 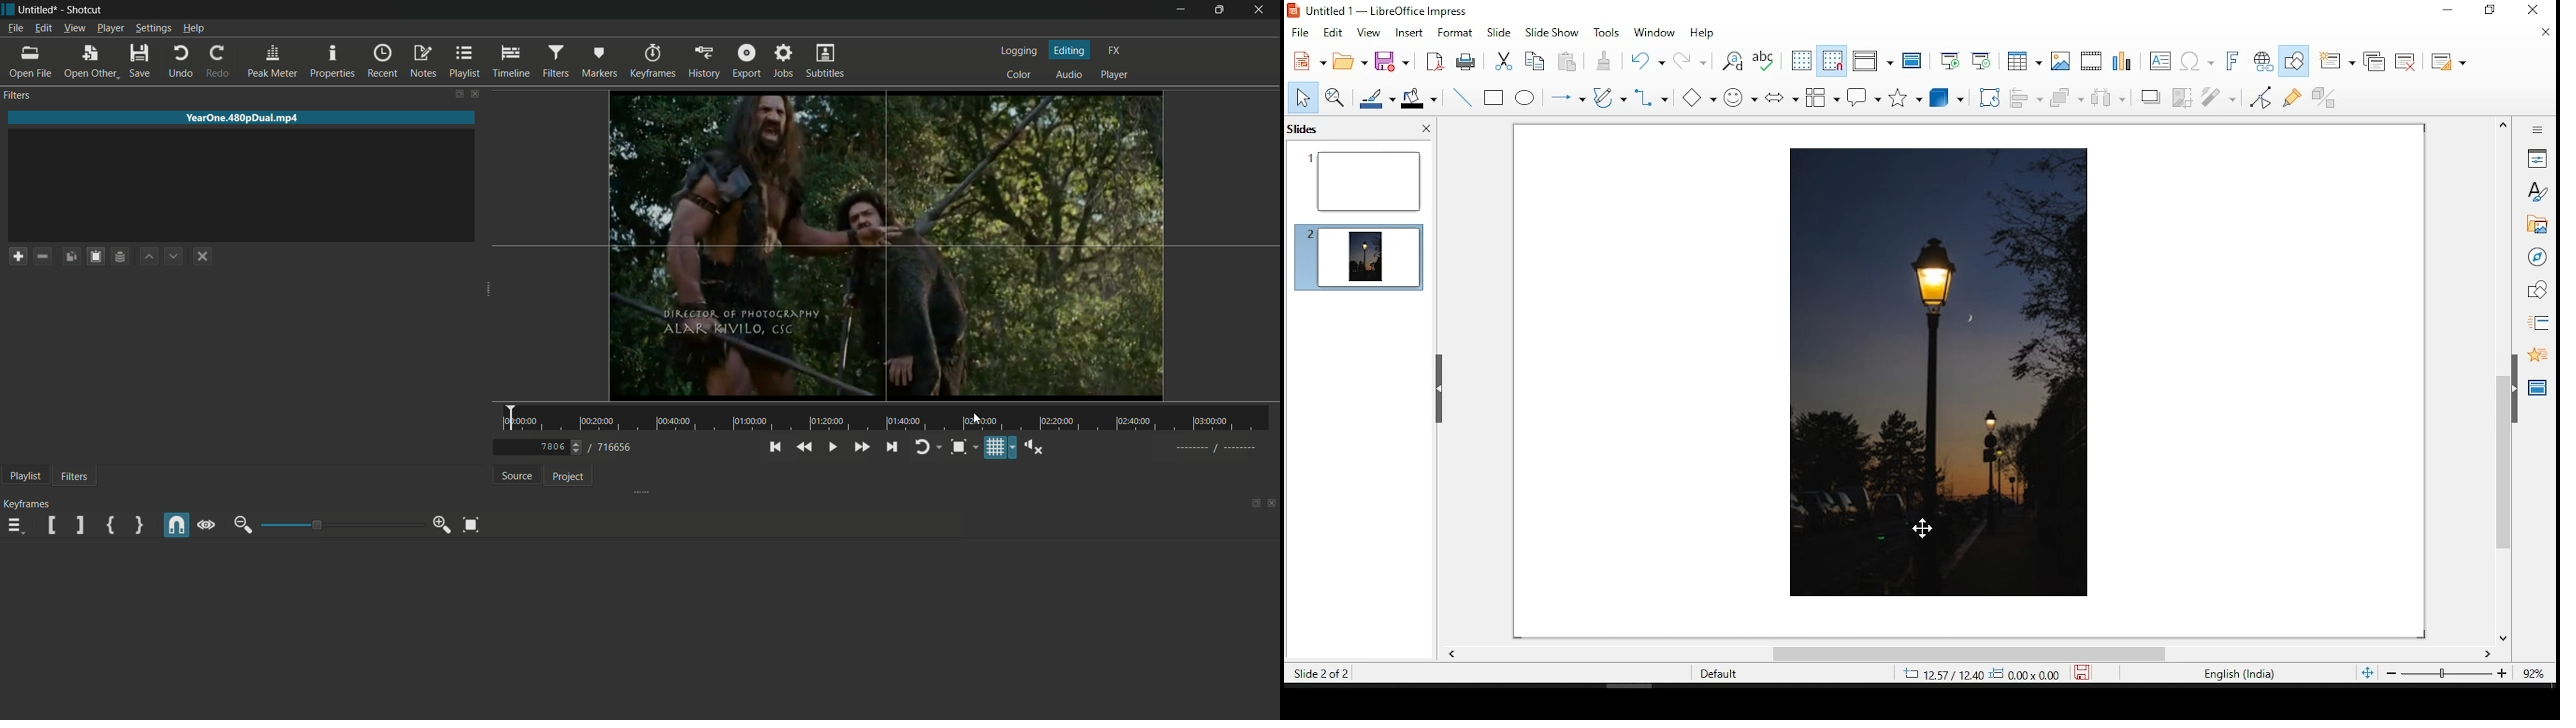 What do you see at coordinates (1989, 97) in the screenshot?
I see `crop tool` at bounding box center [1989, 97].